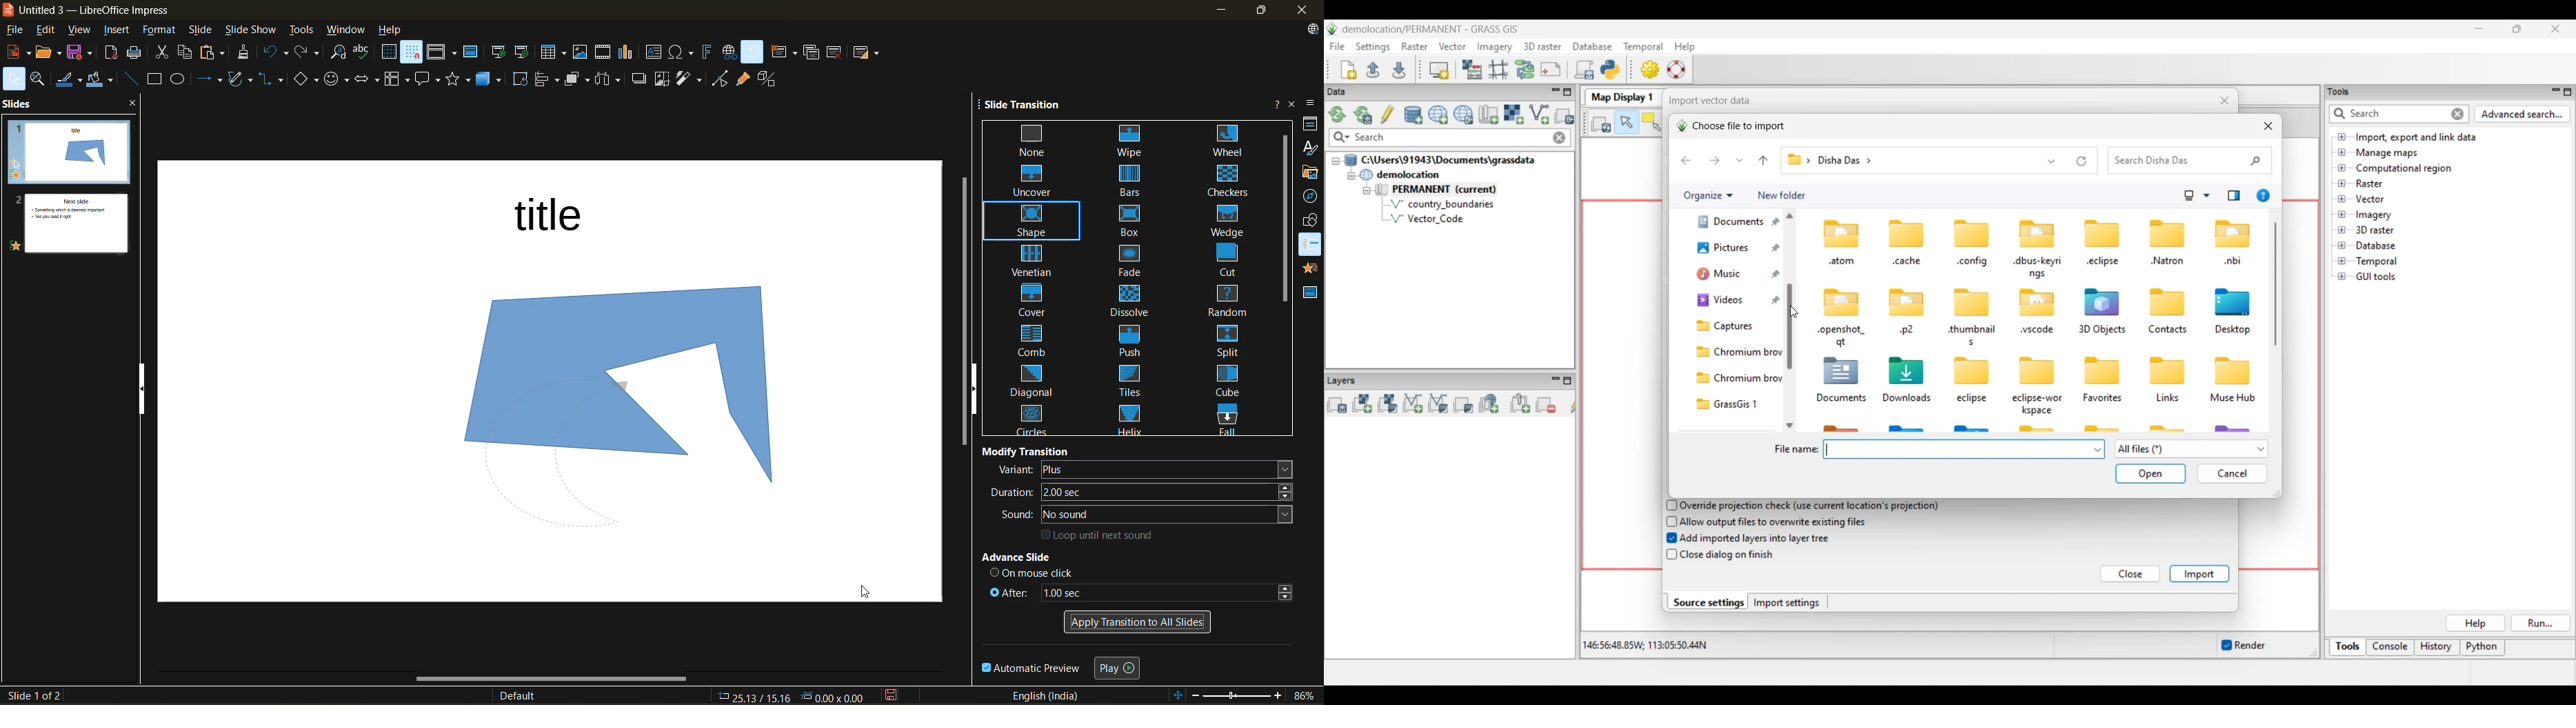 The image size is (2576, 728). I want to click on slide count, so click(32, 695).